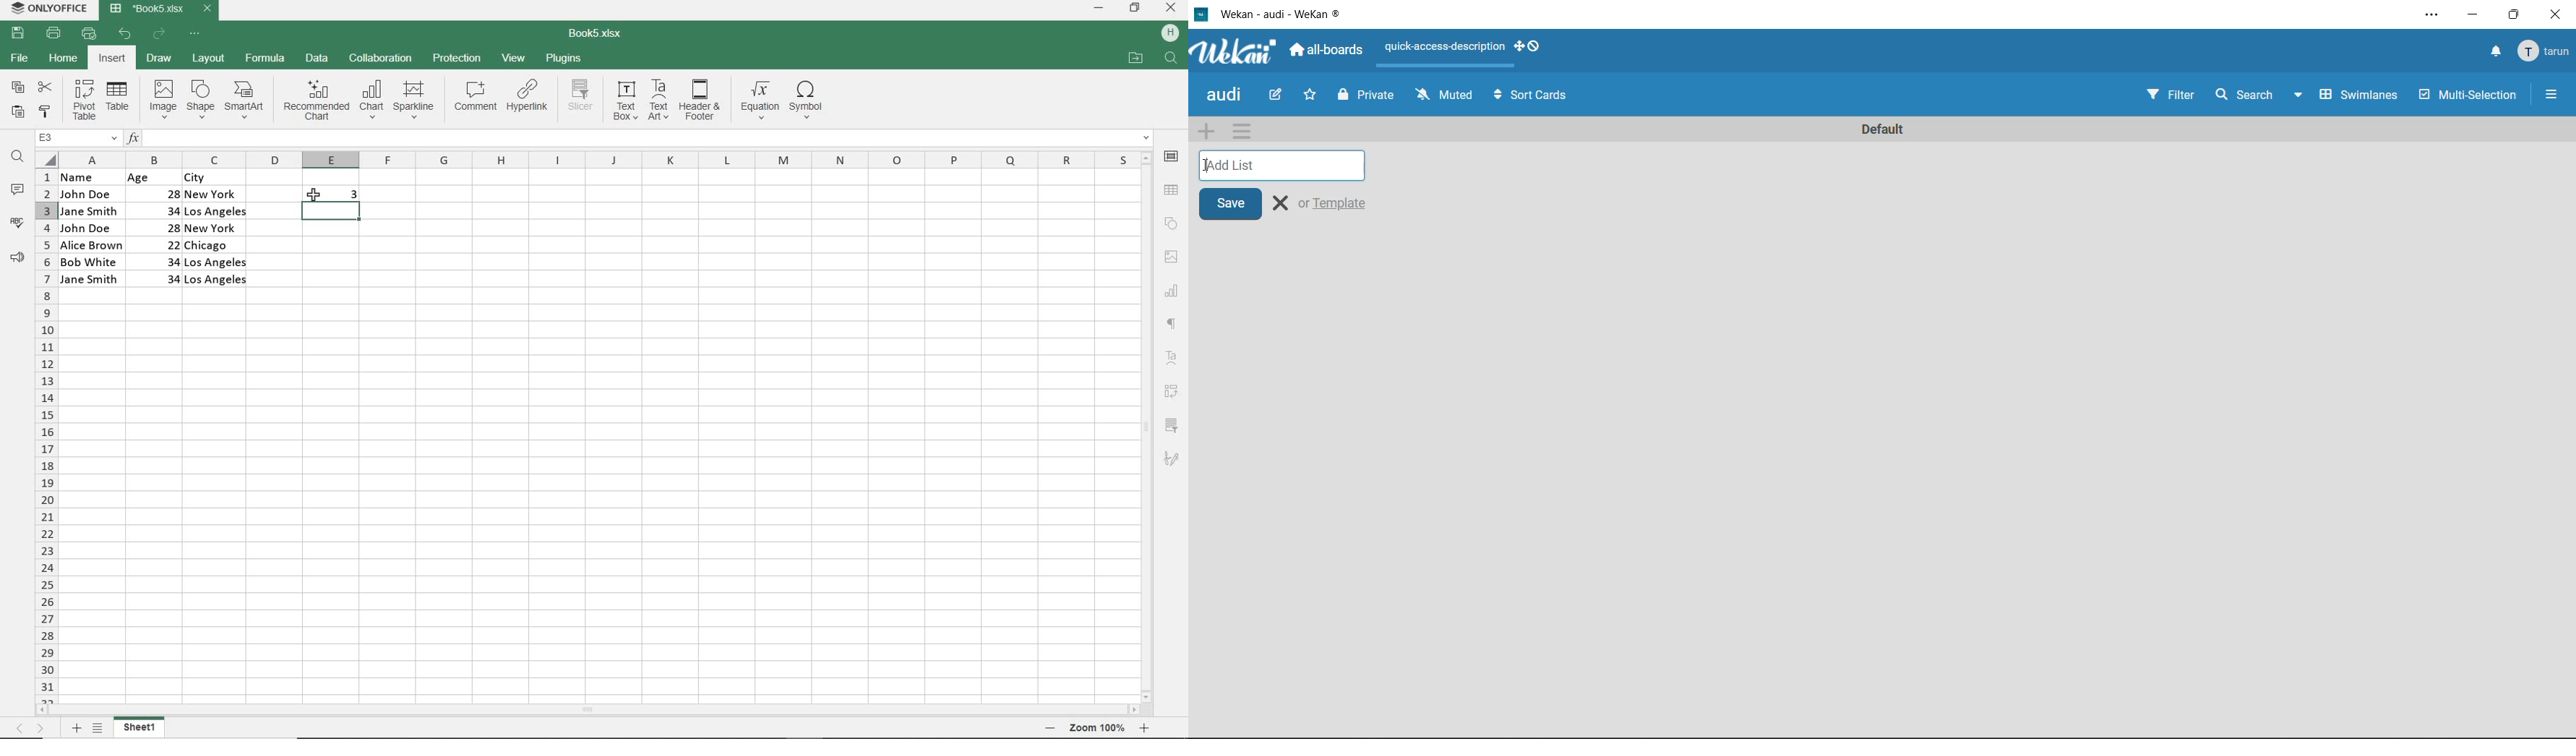  I want to click on SAVE, so click(17, 34).